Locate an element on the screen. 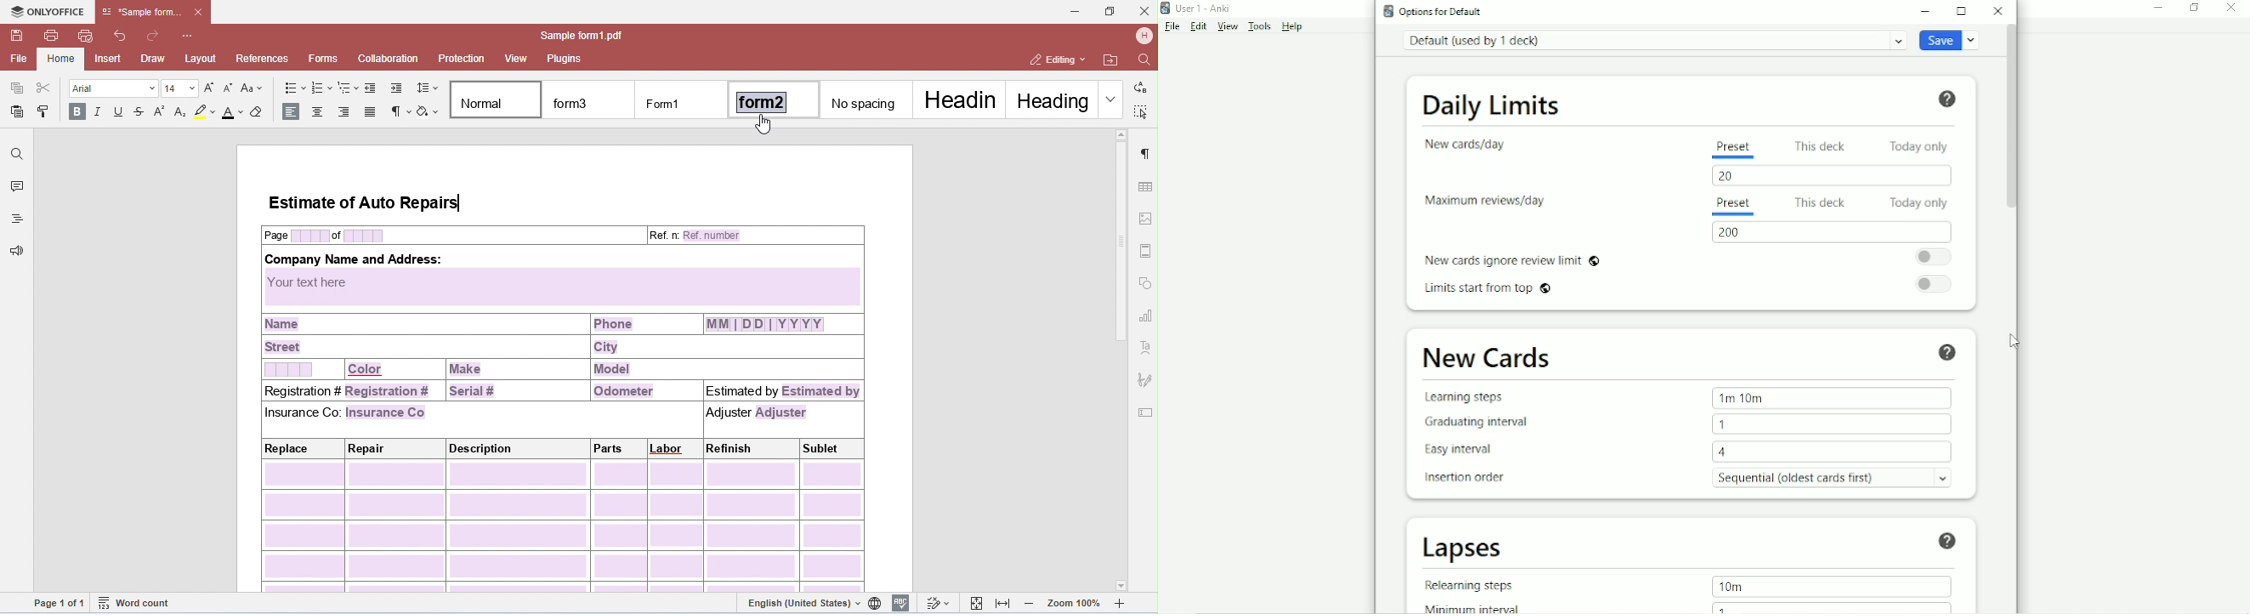 Image resolution: width=2268 pixels, height=616 pixels. Anki logo is located at coordinates (1166, 8).